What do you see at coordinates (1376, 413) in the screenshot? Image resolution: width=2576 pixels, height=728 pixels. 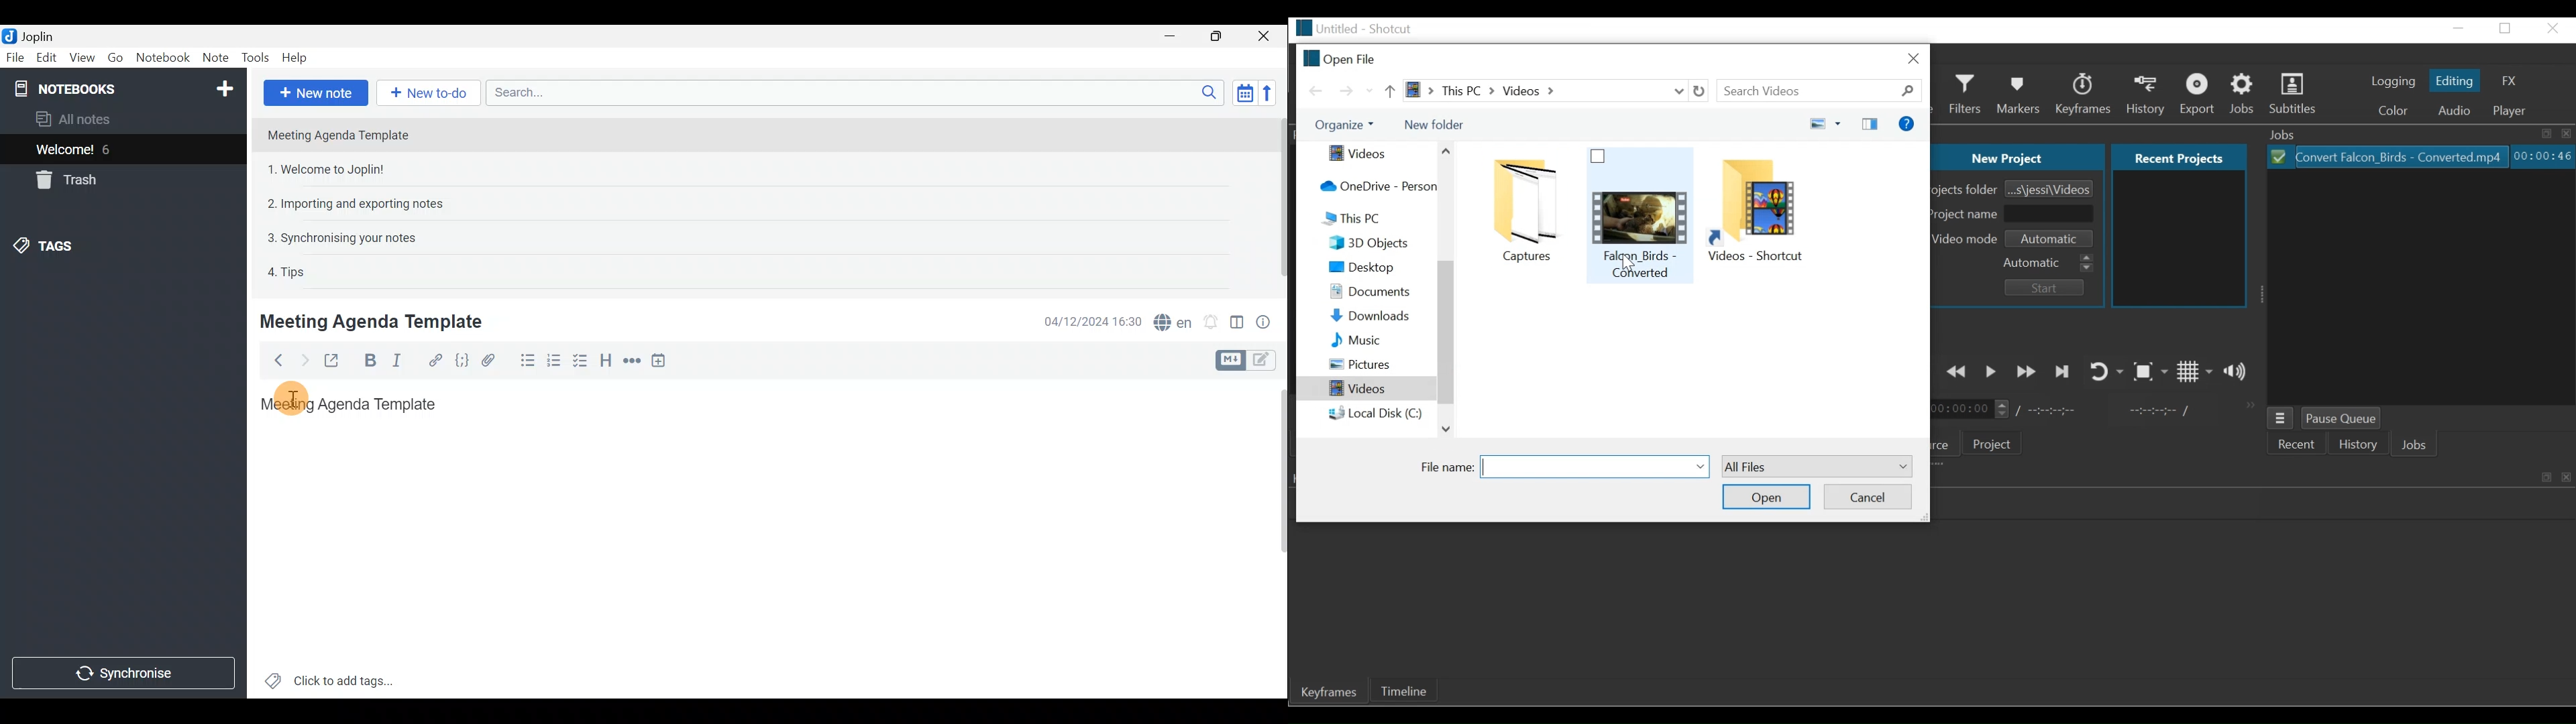 I see `Local Disk C` at bounding box center [1376, 413].